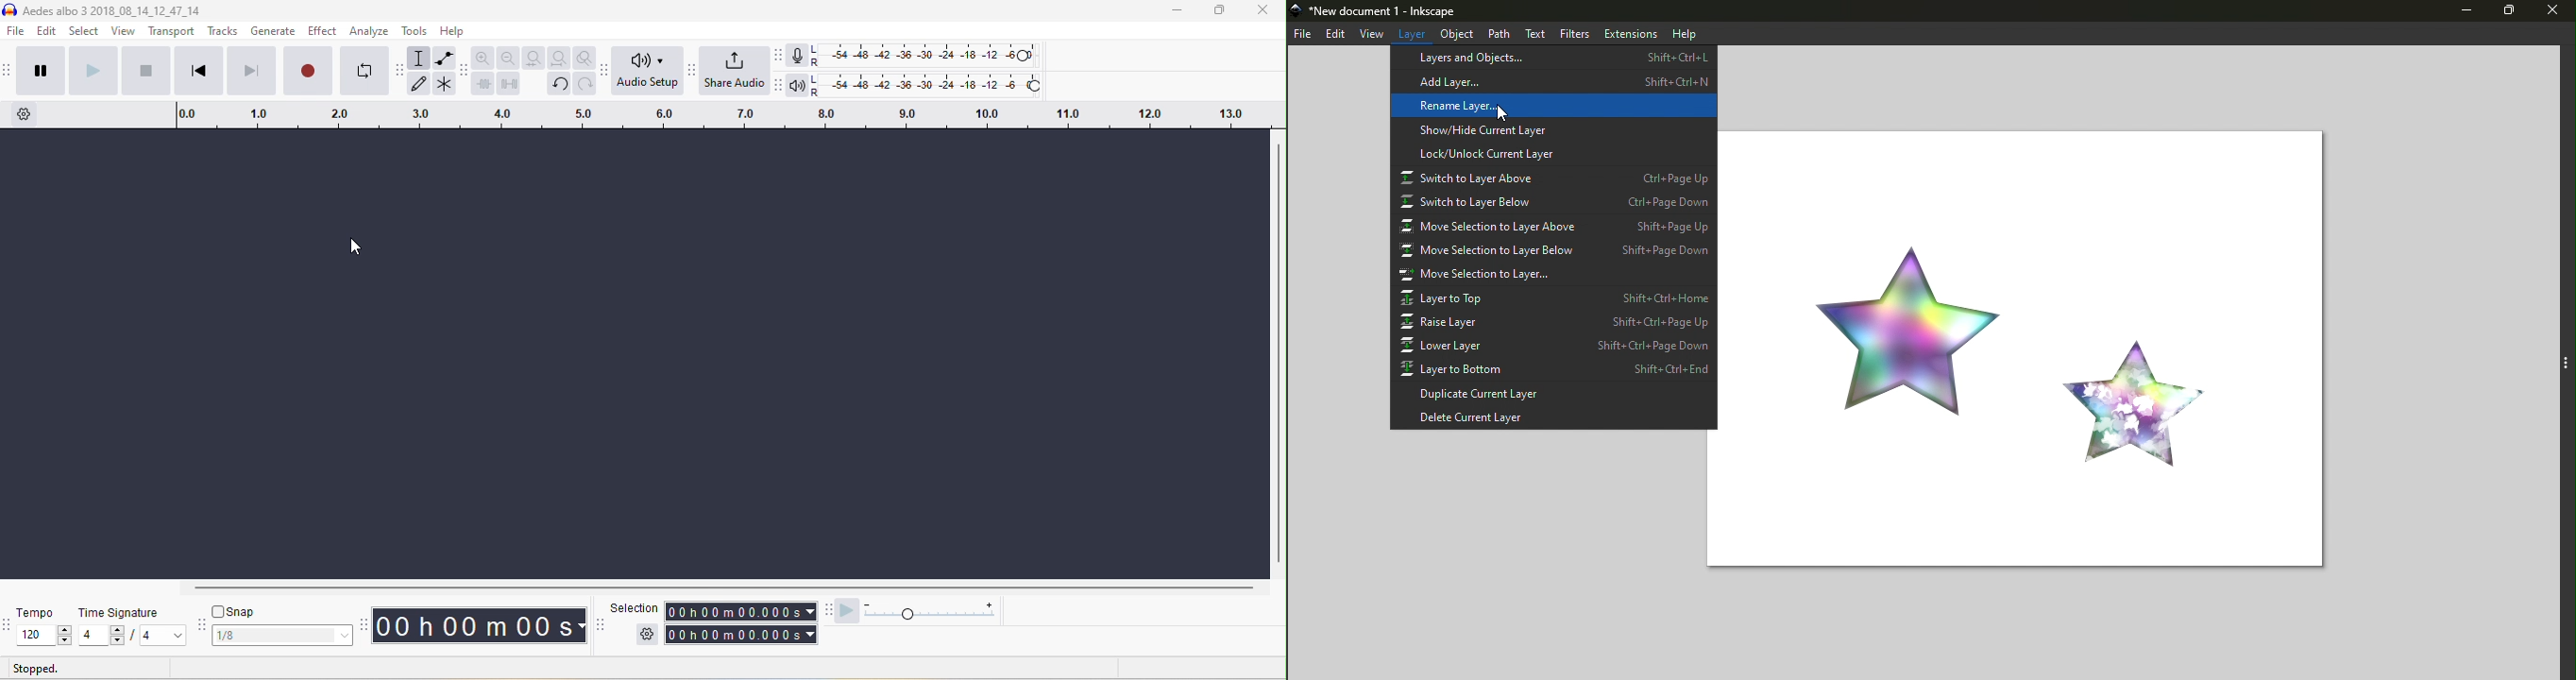 This screenshot has height=700, width=2576. What do you see at coordinates (92, 69) in the screenshot?
I see `play` at bounding box center [92, 69].